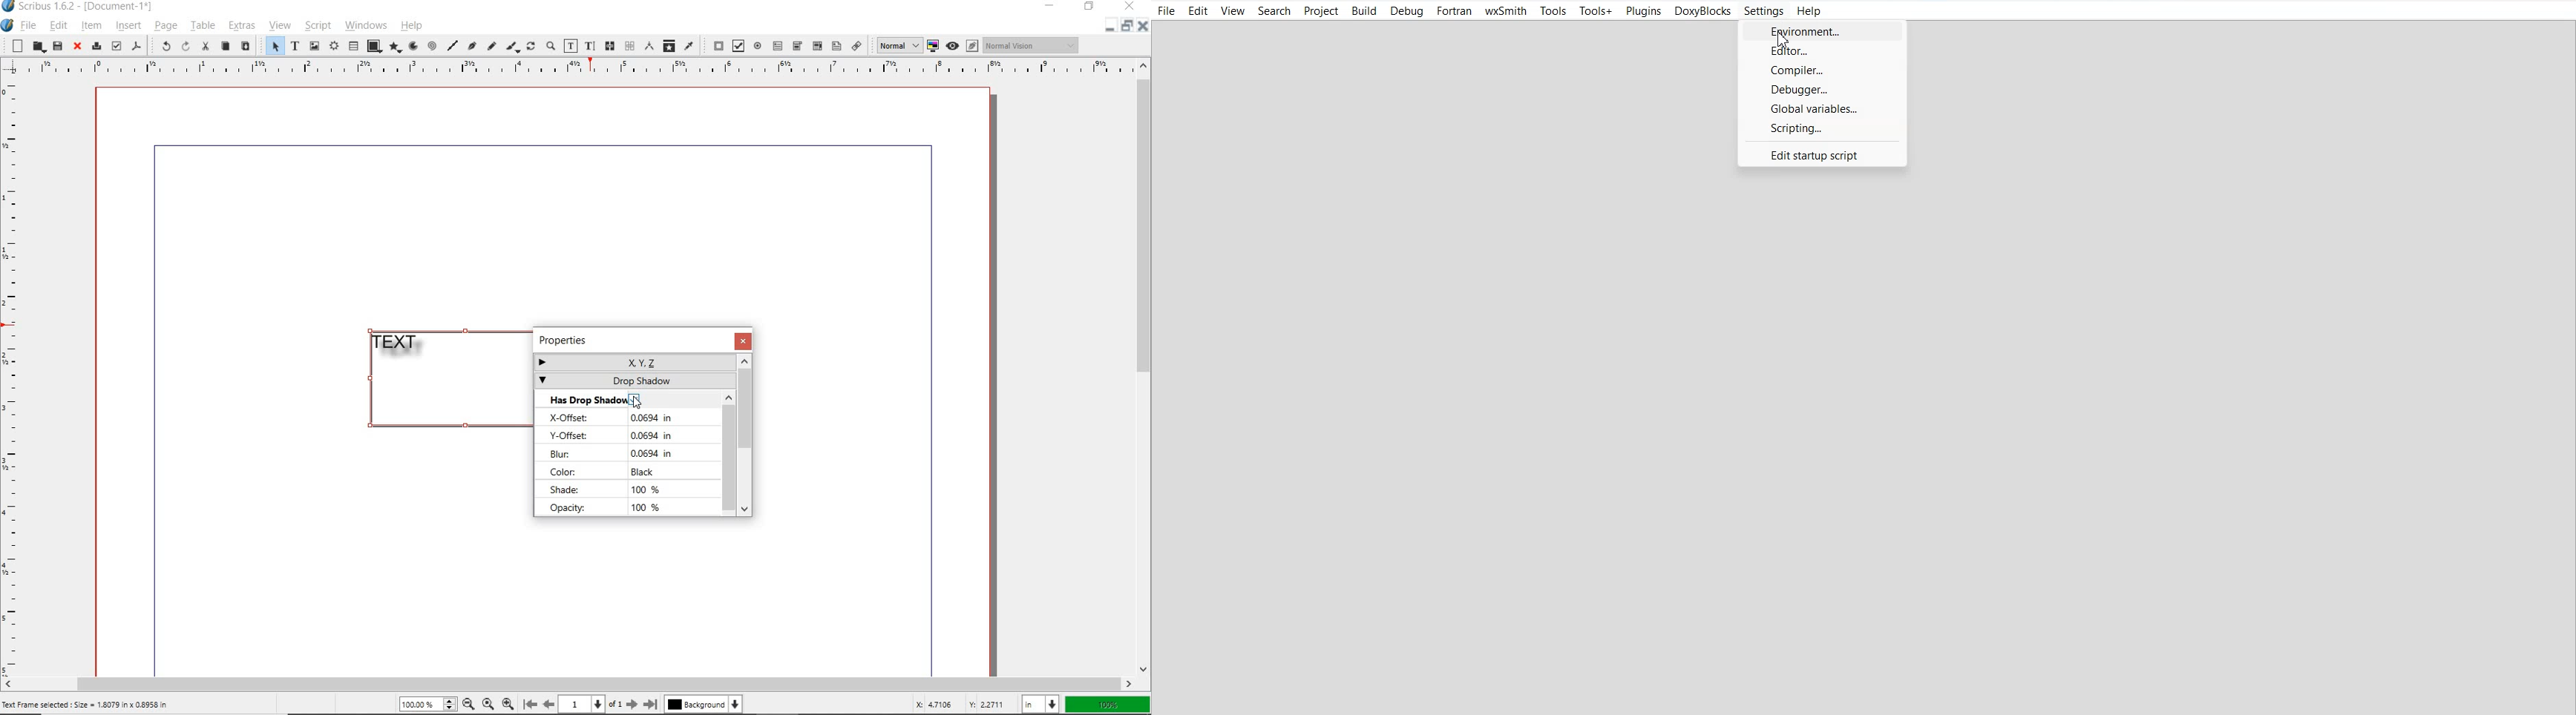 The width and height of the screenshot is (2576, 728). I want to click on toggle color, so click(934, 45).